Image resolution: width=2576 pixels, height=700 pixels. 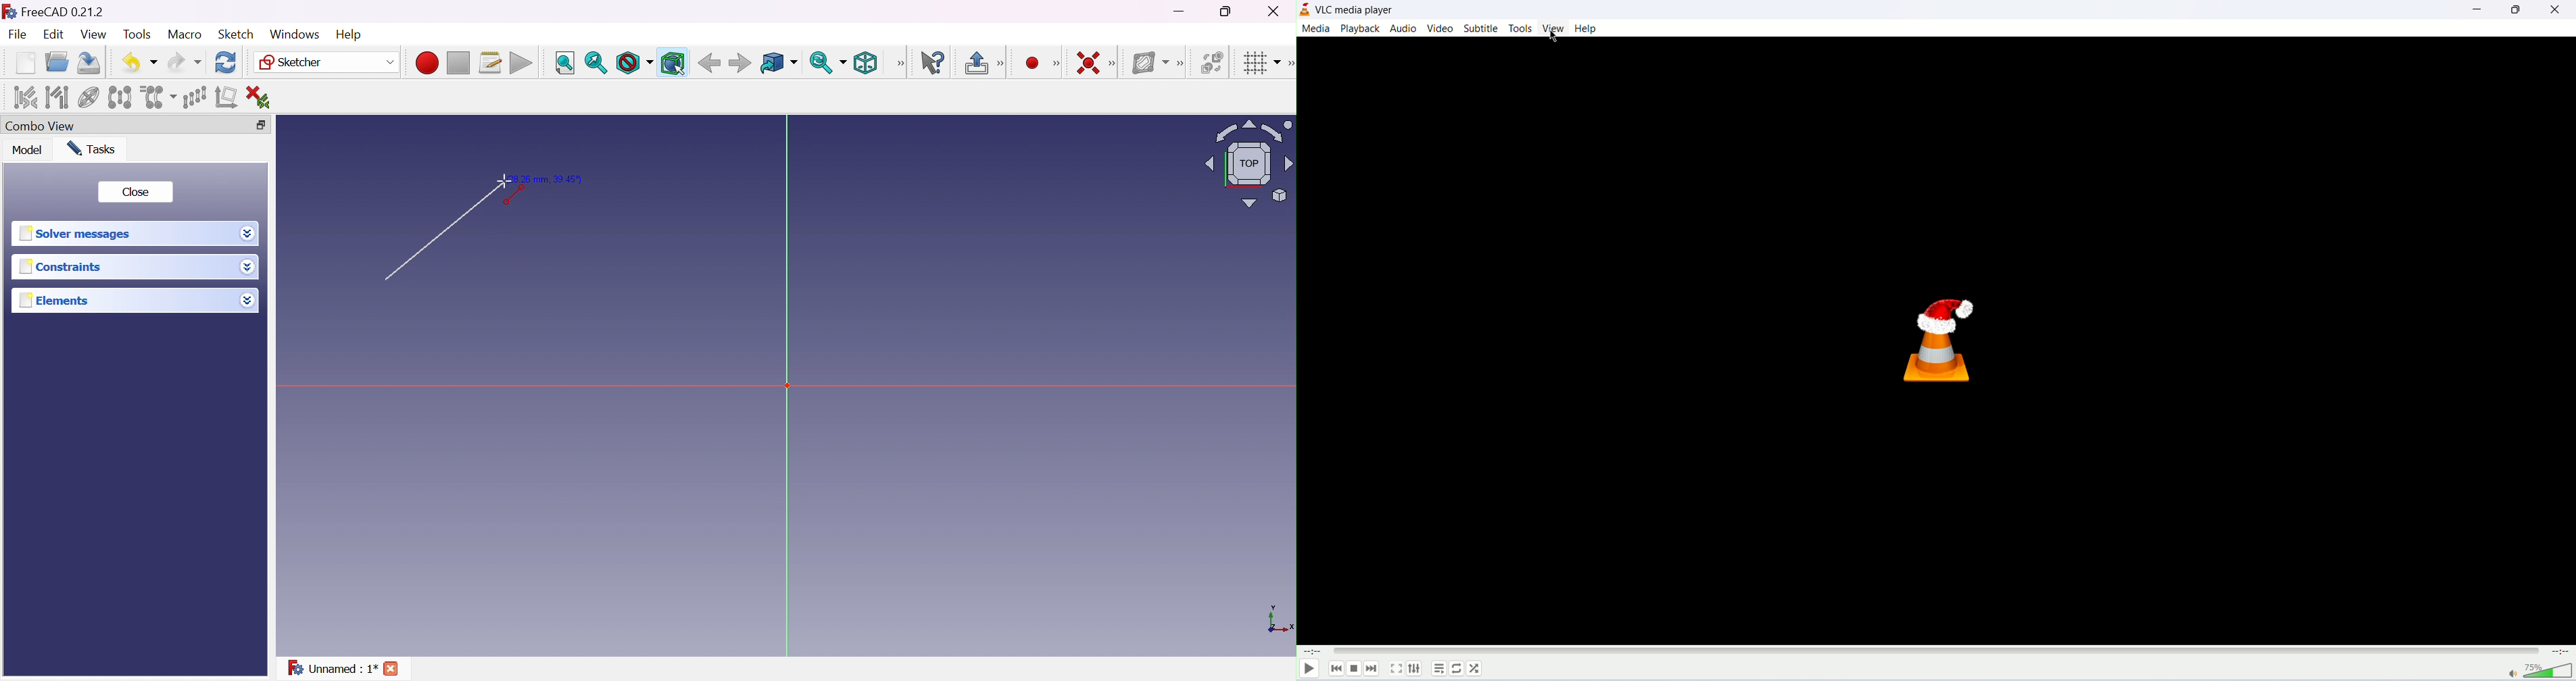 What do you see at coordinates (778, 64) in the screenshot?
I see `Move in box` at bounding box center [778, 64].